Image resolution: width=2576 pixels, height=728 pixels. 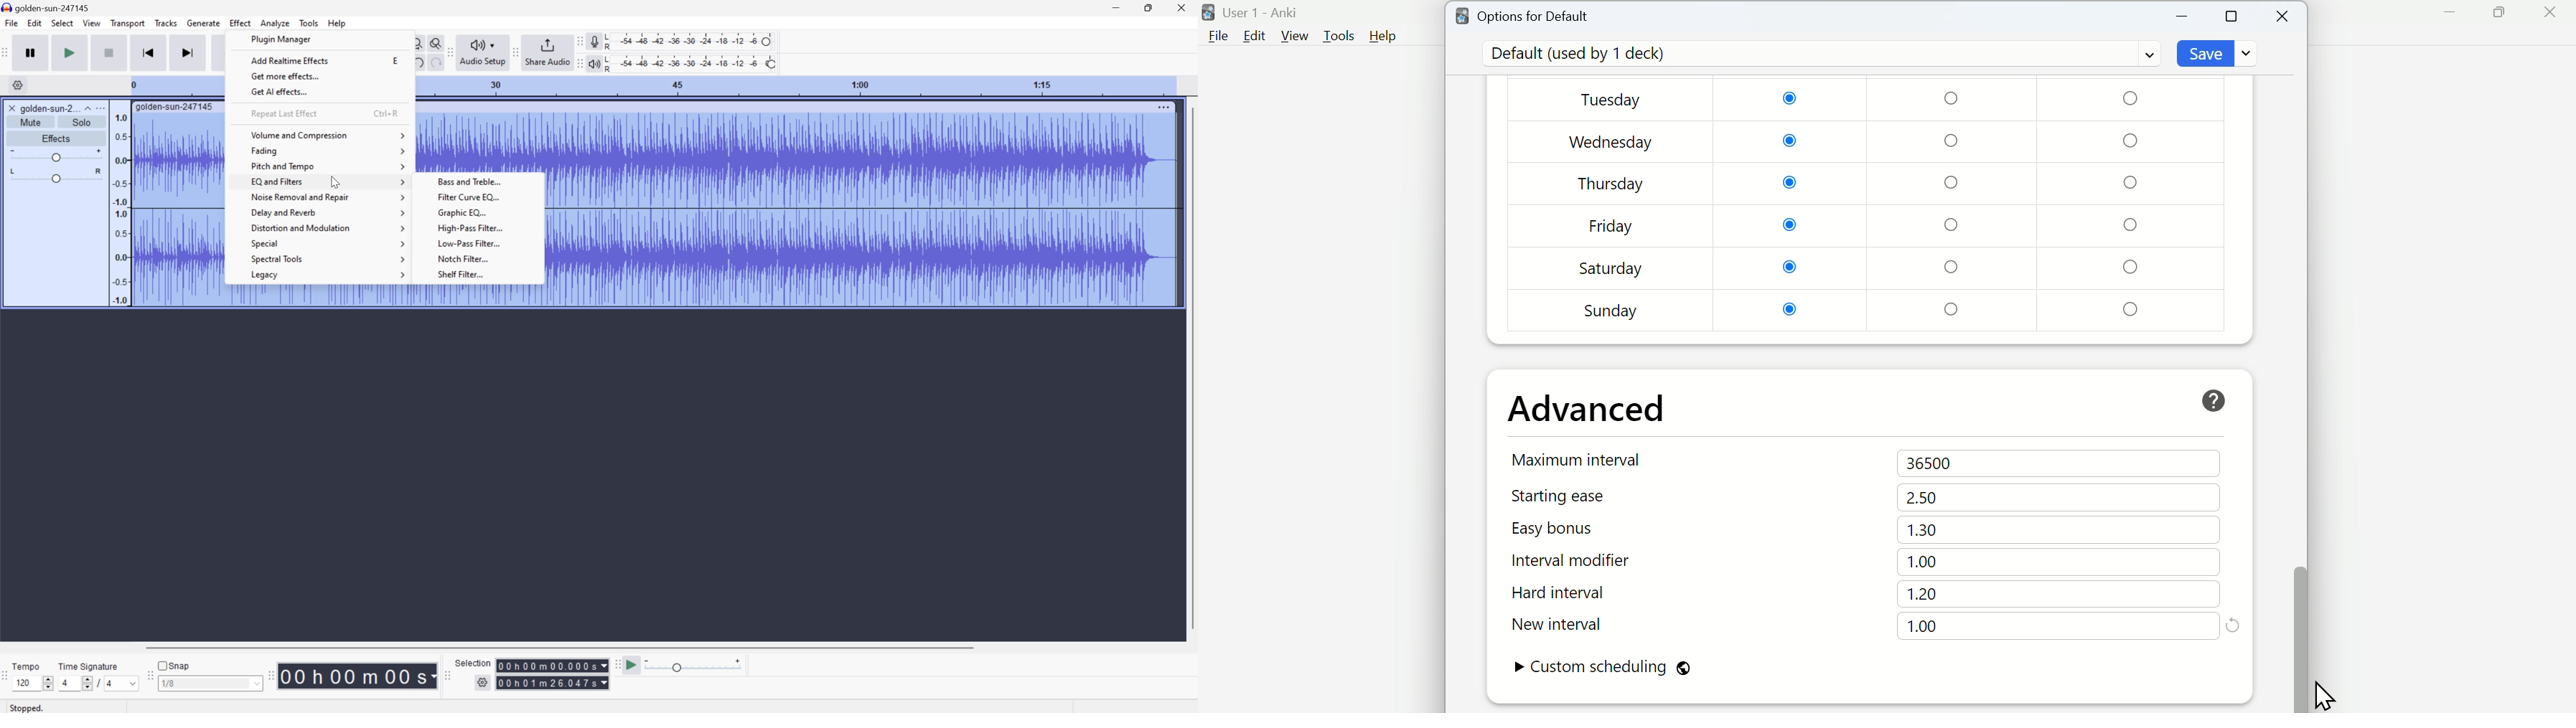 I want to click on , so click(x=552, y=665).